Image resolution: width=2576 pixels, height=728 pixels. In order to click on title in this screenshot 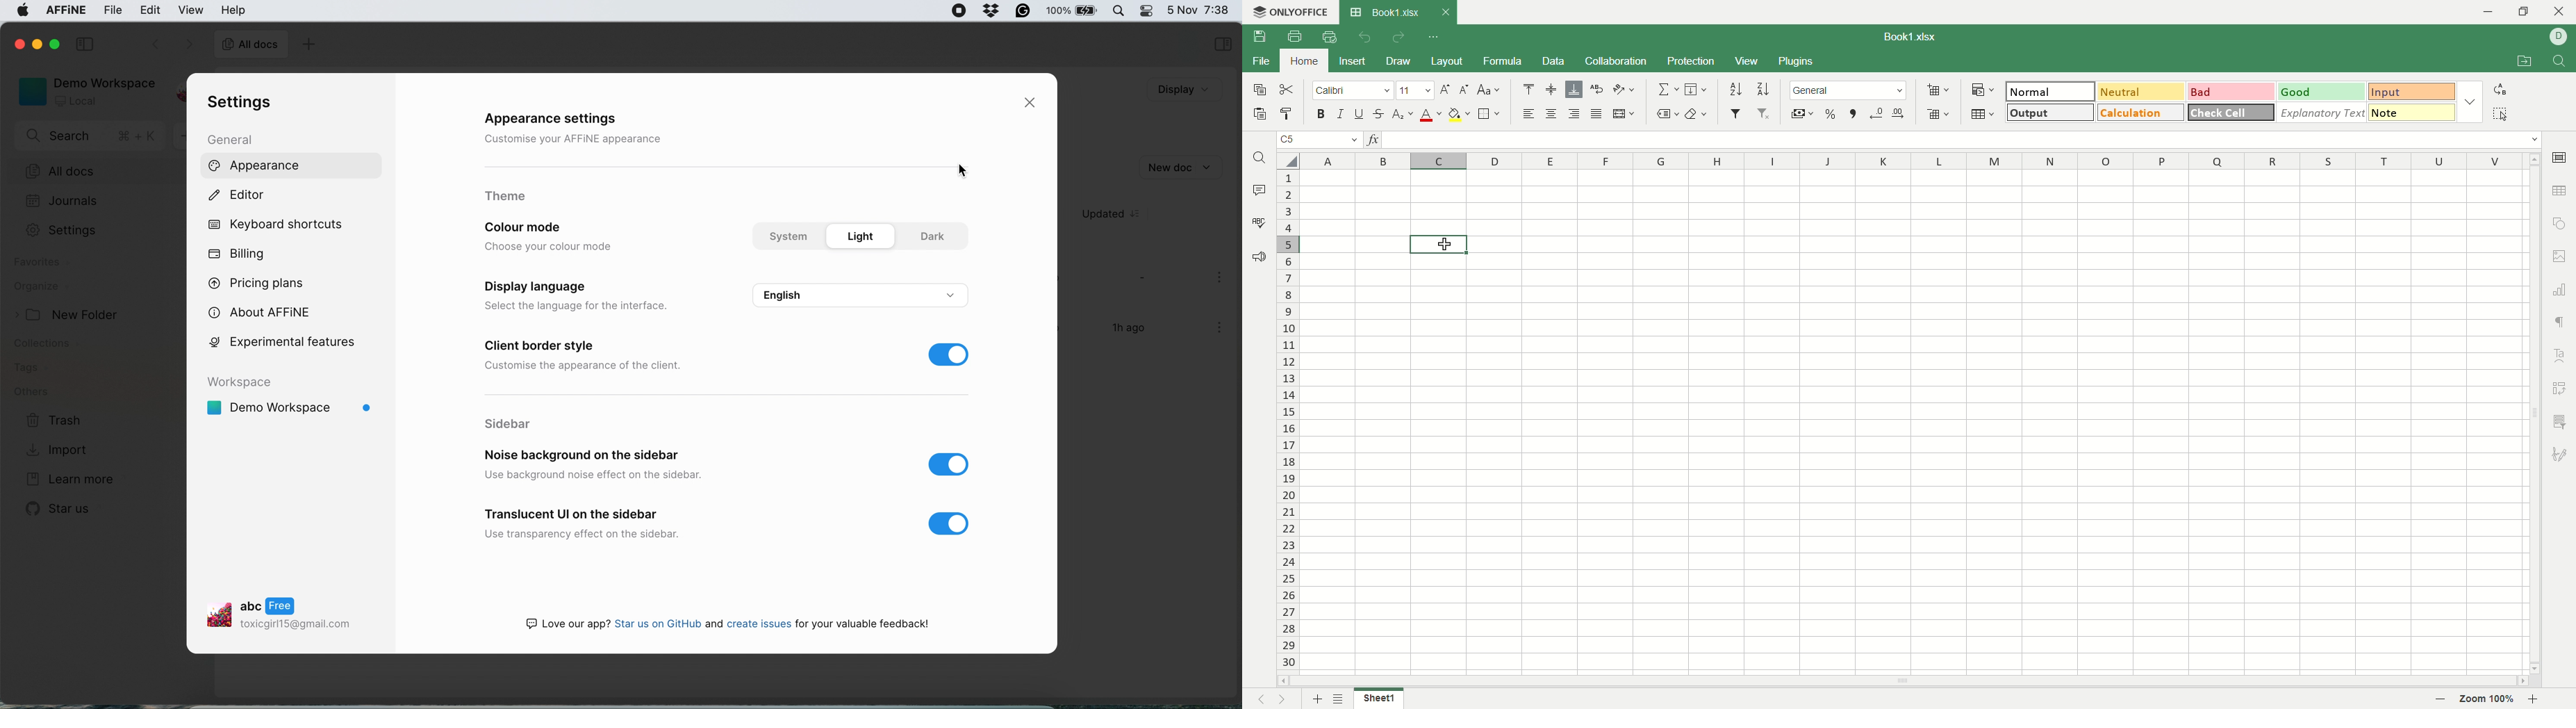, I will do `click(1917, 38)`.